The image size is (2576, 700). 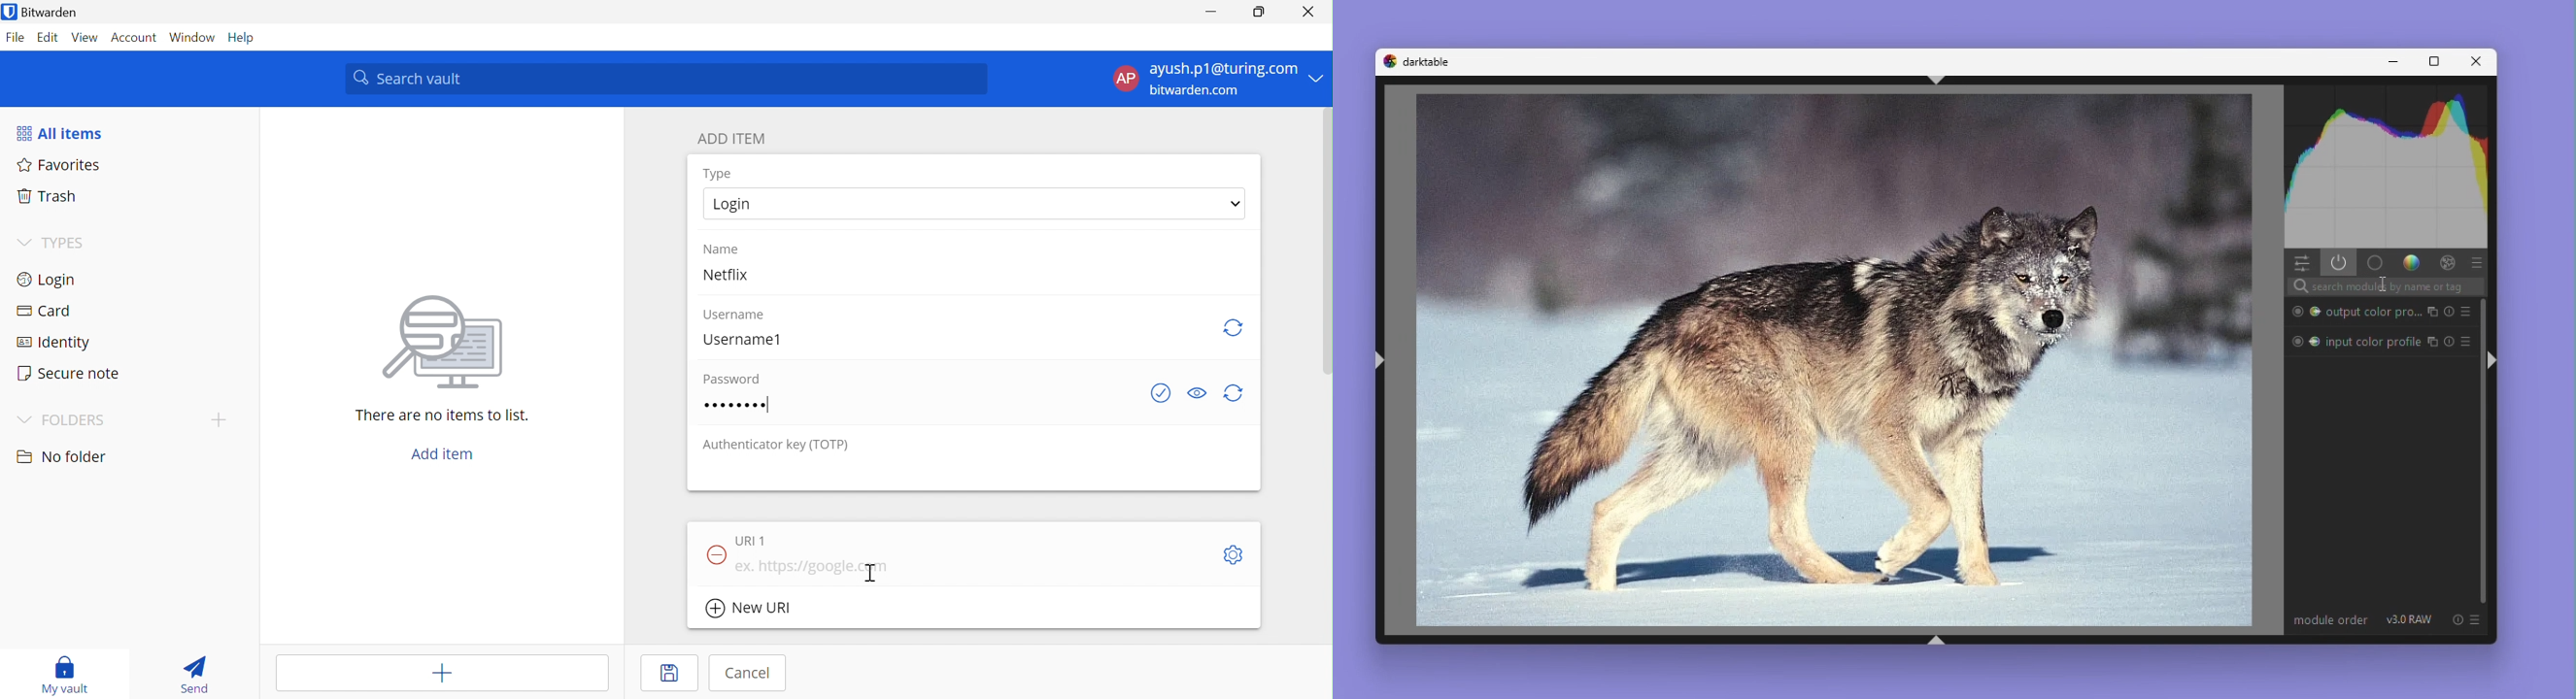 I want to click on Secure note, so click(x=70, y=372).